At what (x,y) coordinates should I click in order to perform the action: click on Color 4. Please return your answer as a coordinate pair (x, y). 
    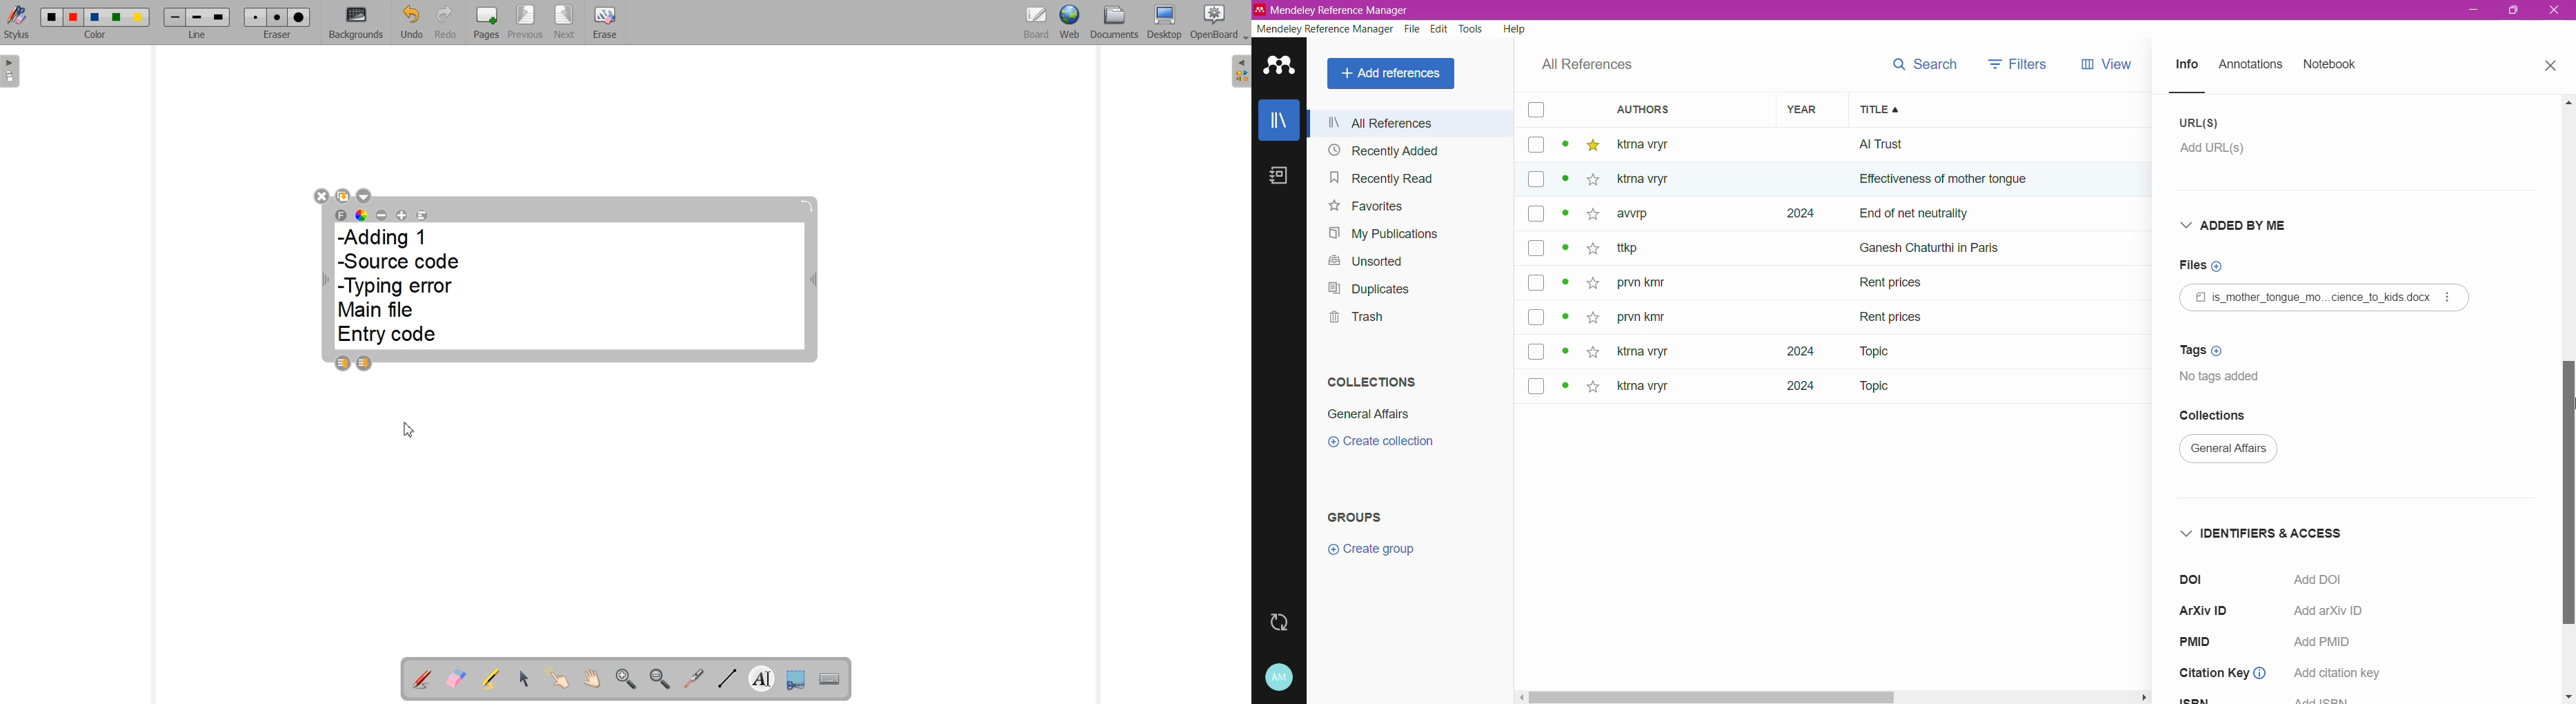
    Looking at the image, I should click on (118, 17).